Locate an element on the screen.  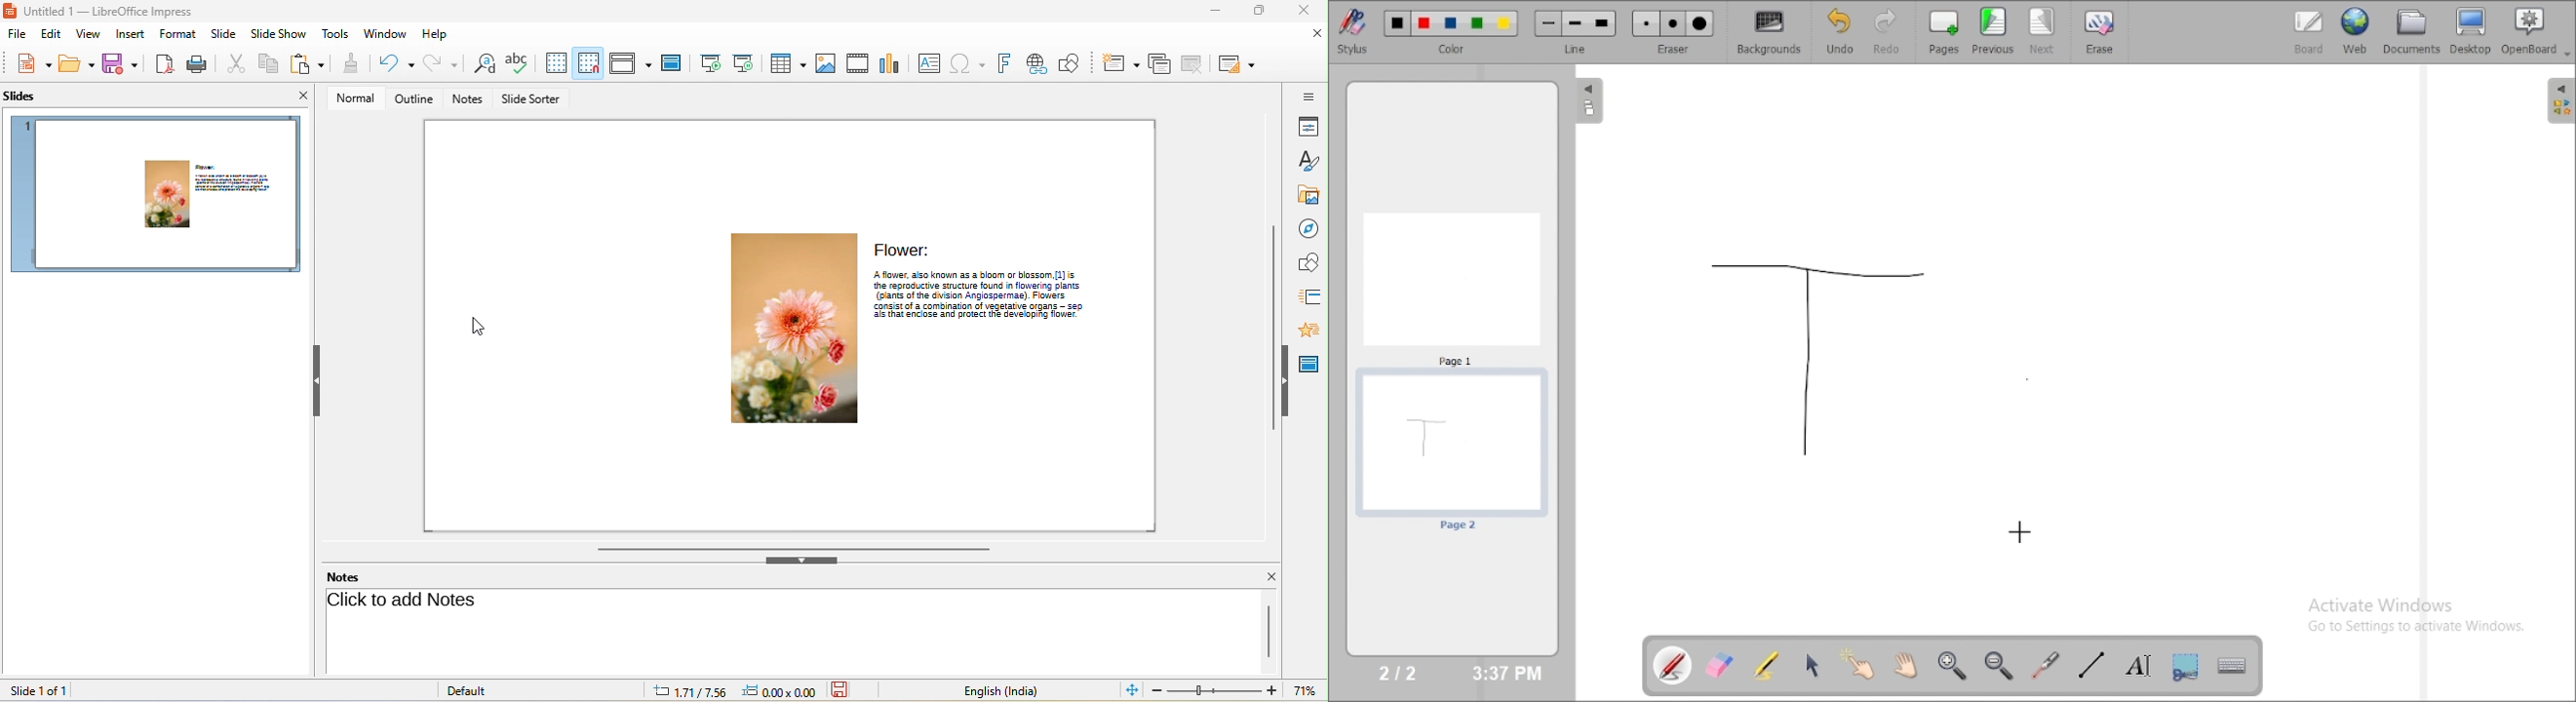
help is located at coordinates (436, 35).